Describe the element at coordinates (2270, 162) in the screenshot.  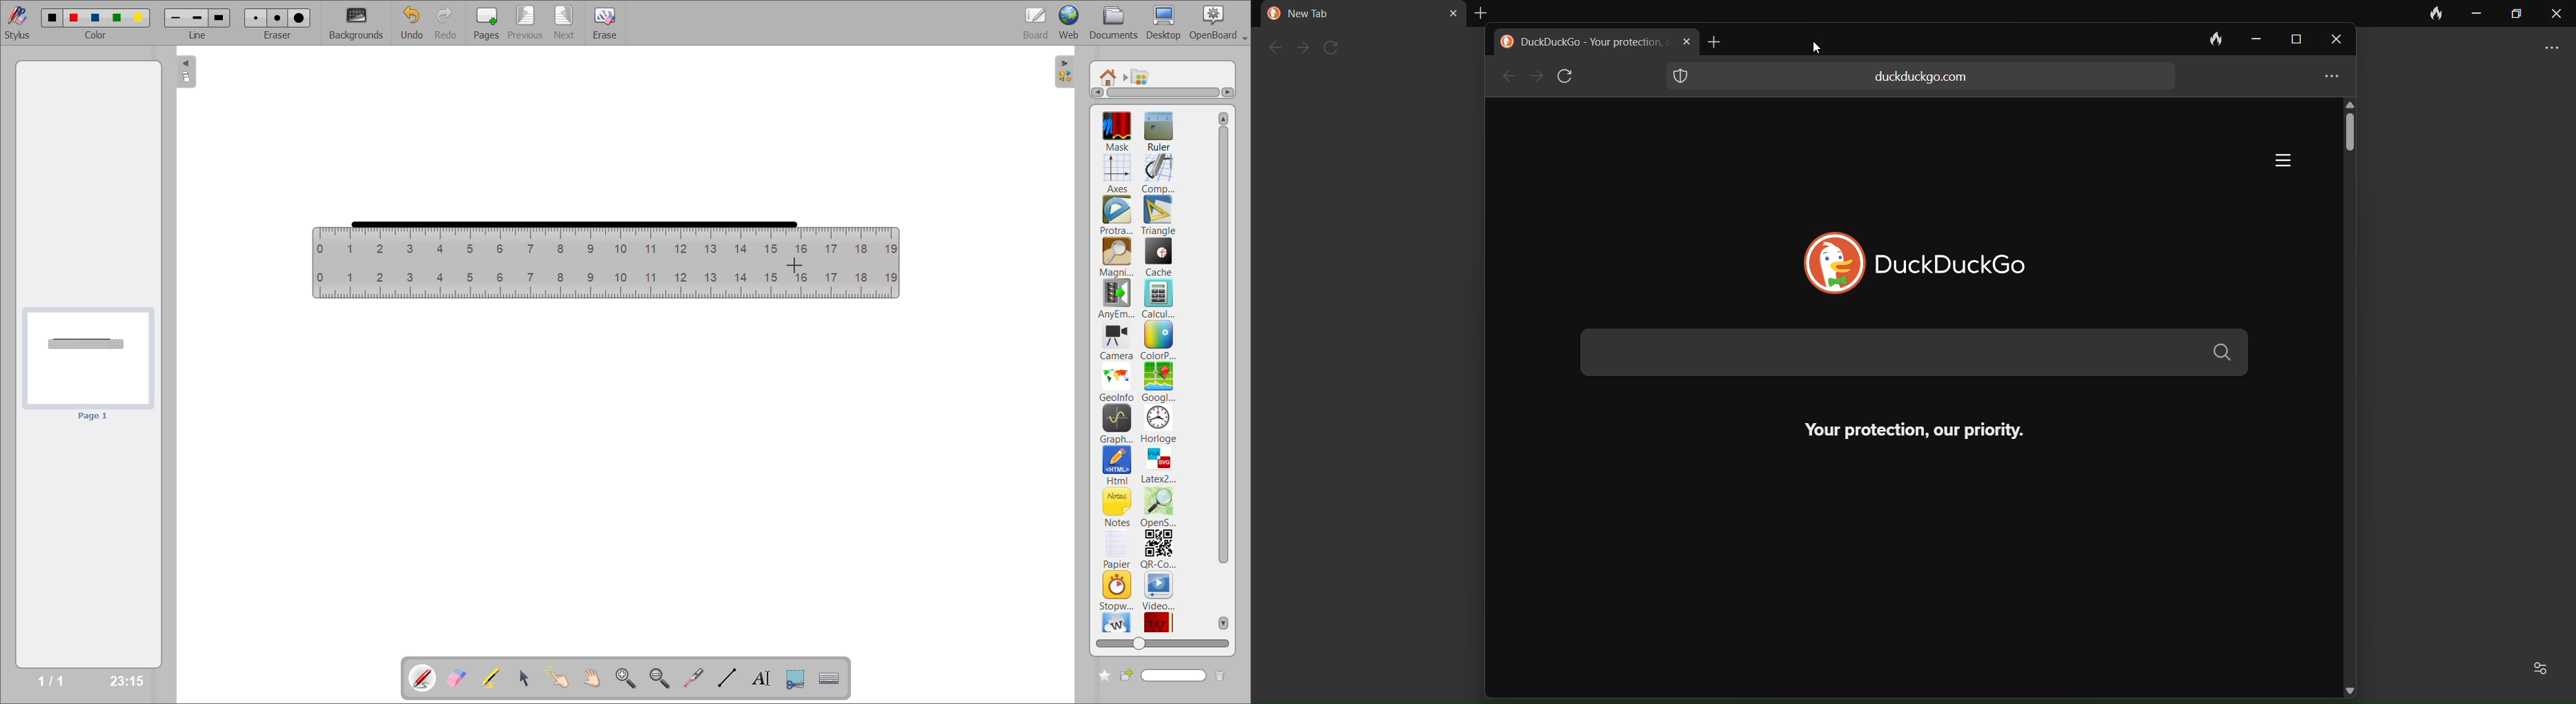
I see `menu` at that location.